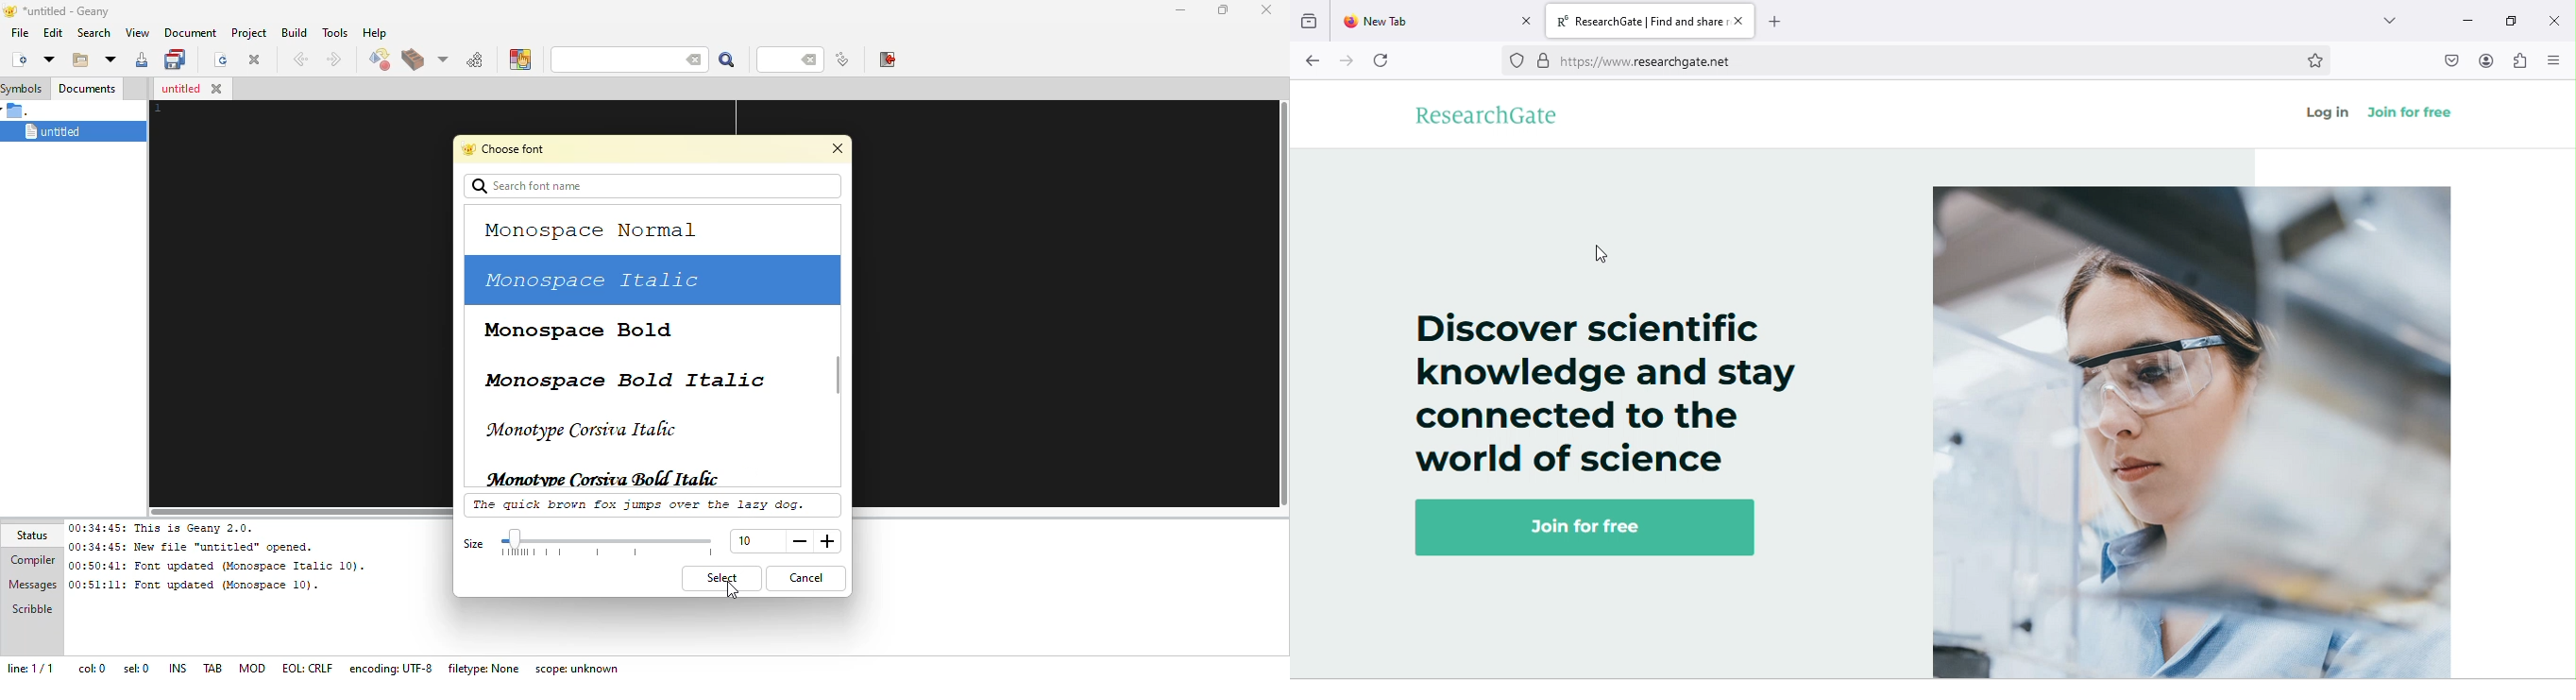  What do you see at coordinates (2396, 24) in the screenshot?
I see `search tab` at bounding box center [2396, 24].